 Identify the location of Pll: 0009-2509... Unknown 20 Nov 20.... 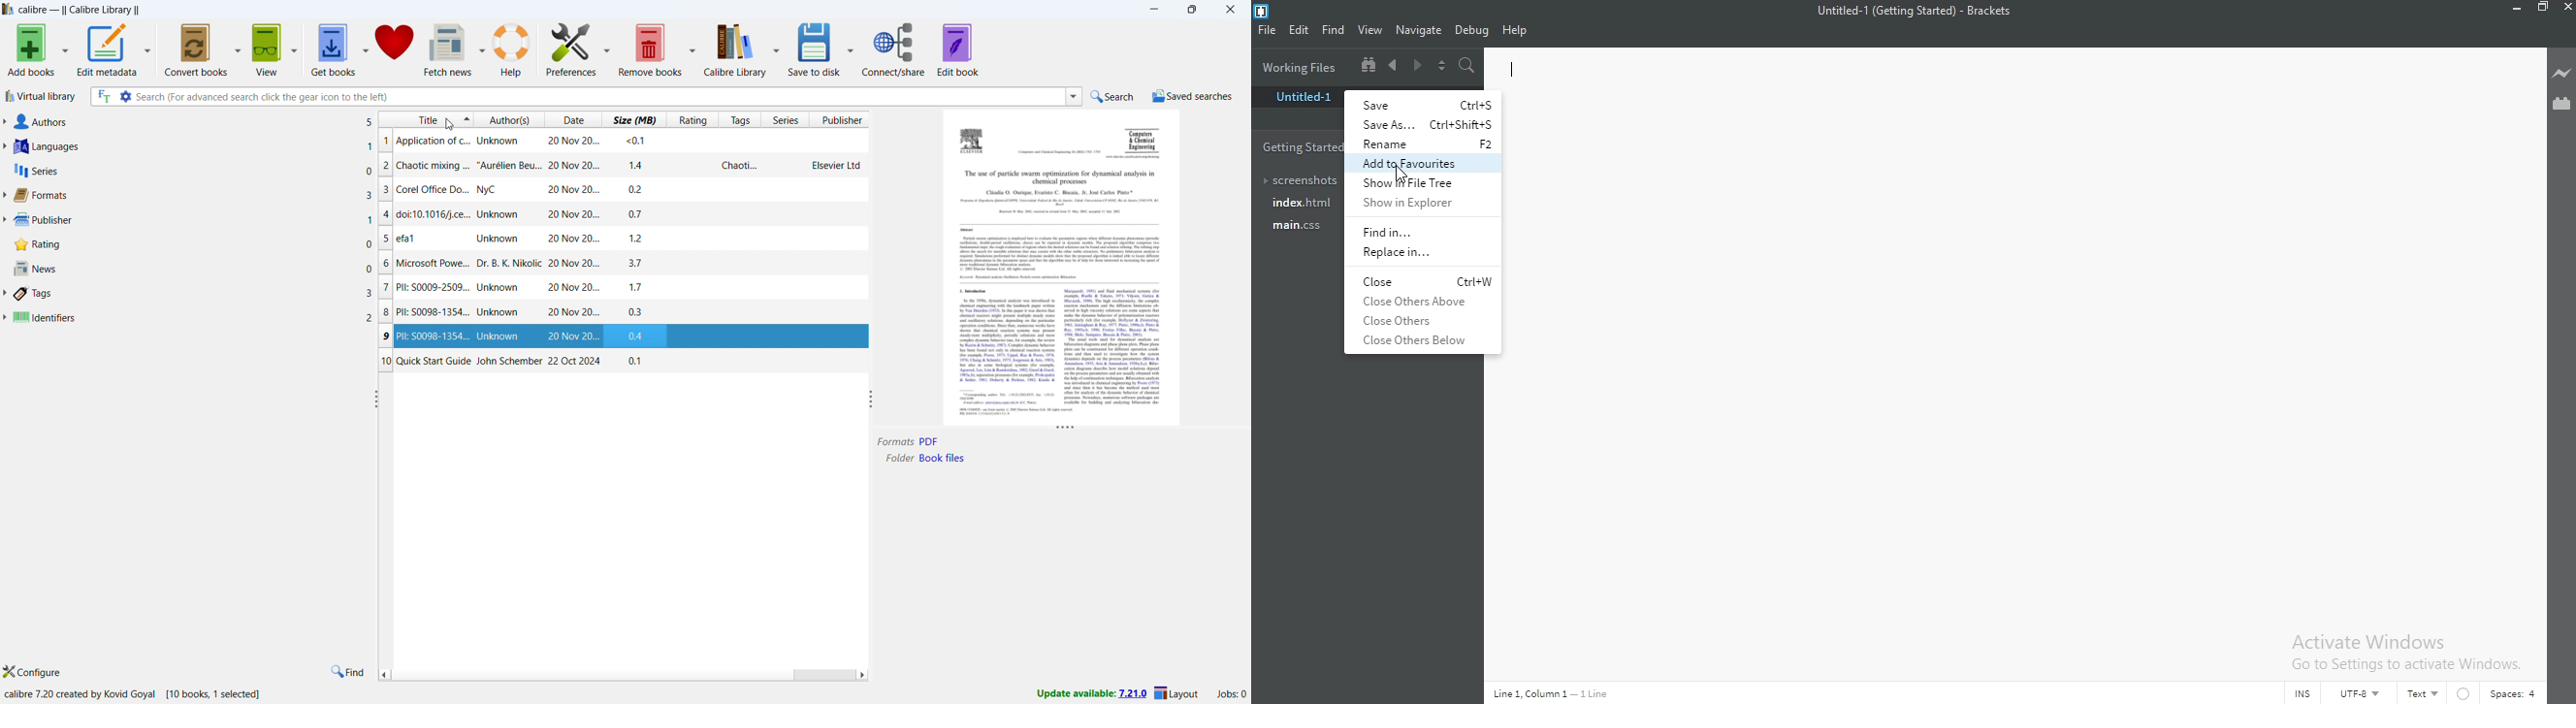
(501, 287).